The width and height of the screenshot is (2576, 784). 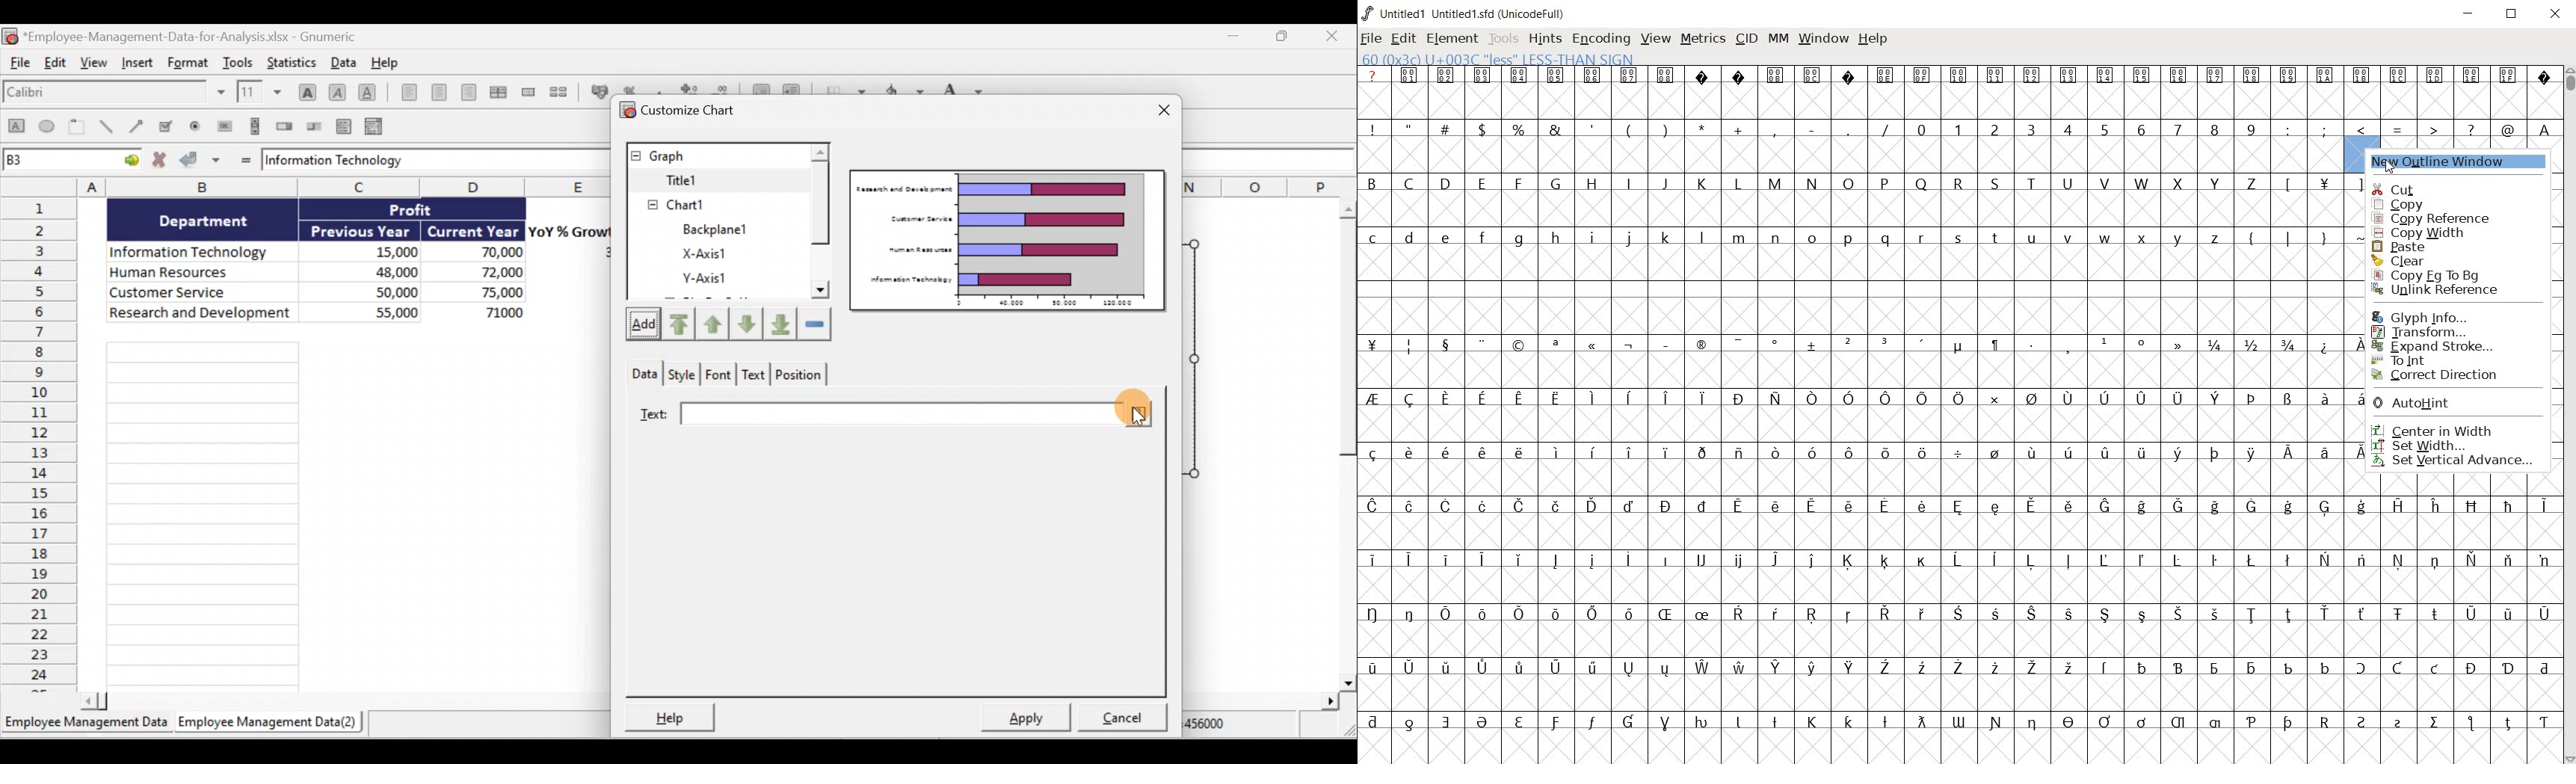 What do you see at coordinates (129, 162) in the screenshot?
I see `Go to` at bounding box center [129, 162].